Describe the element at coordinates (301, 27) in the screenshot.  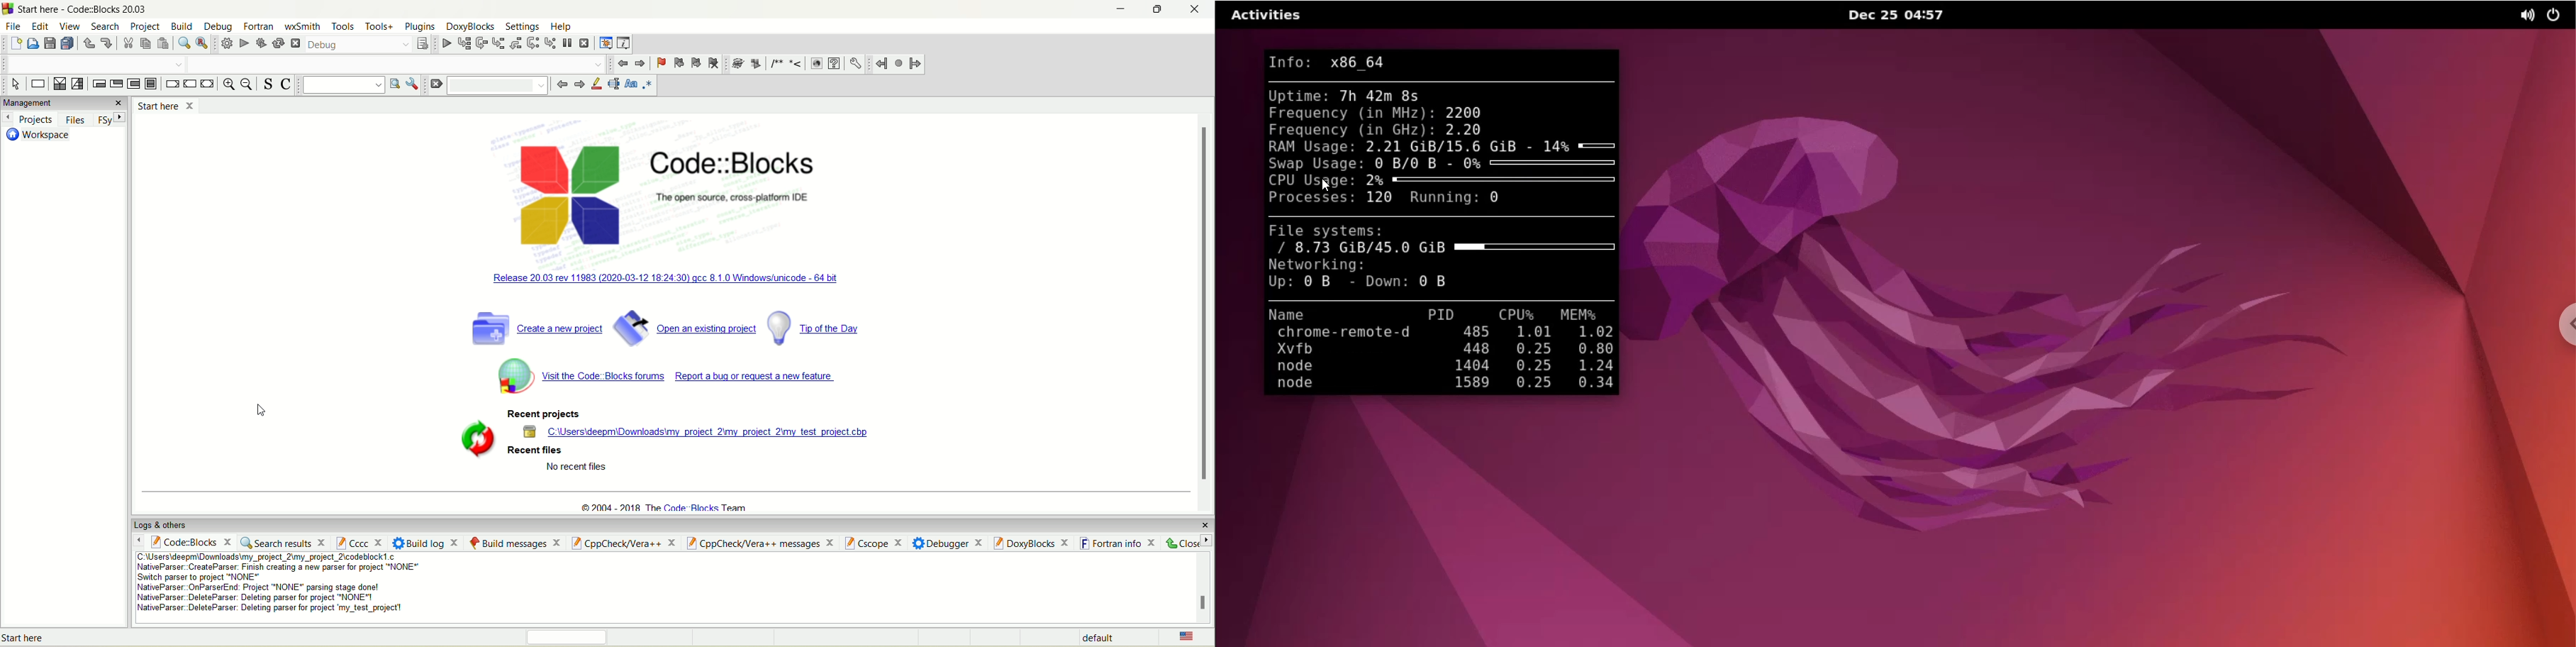
I see `wxSmith` at that location.